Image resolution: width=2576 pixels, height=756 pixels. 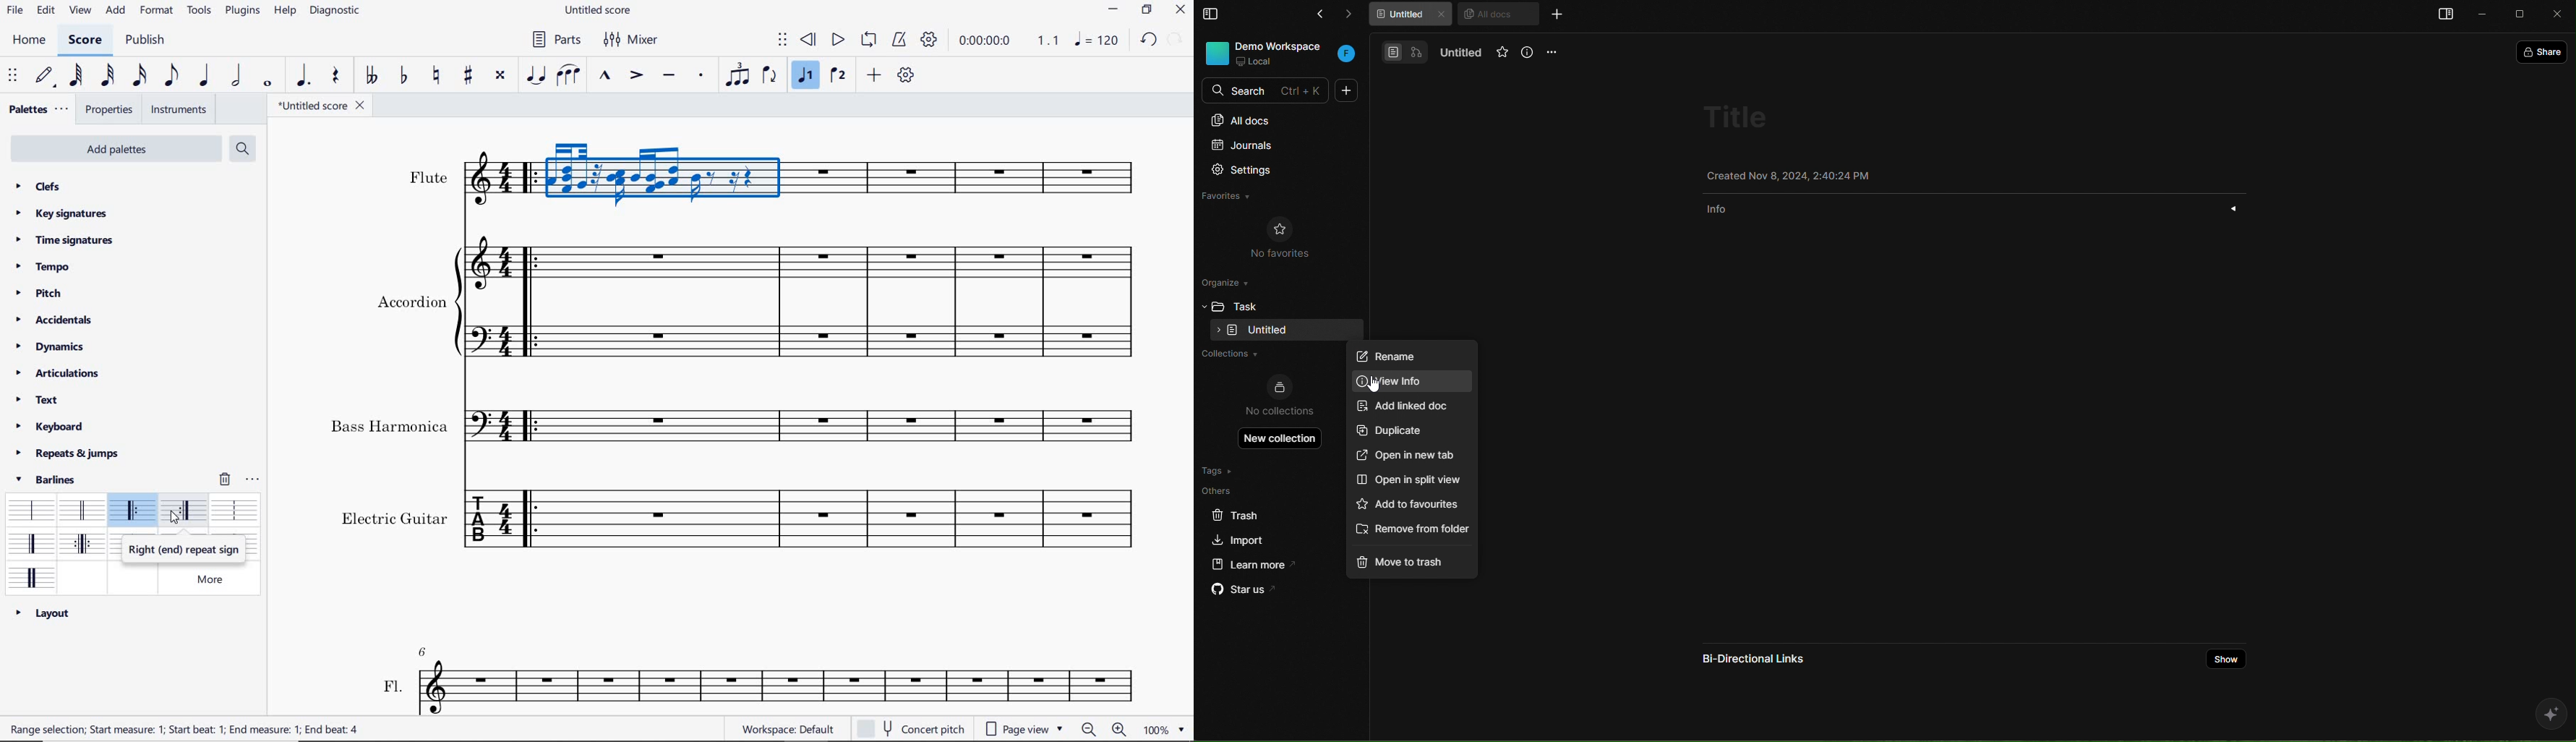 What do you see at coordinates (484, 297) in the screenshot?
I see `Instrument: Accordion` at bounding box center [484, 297].